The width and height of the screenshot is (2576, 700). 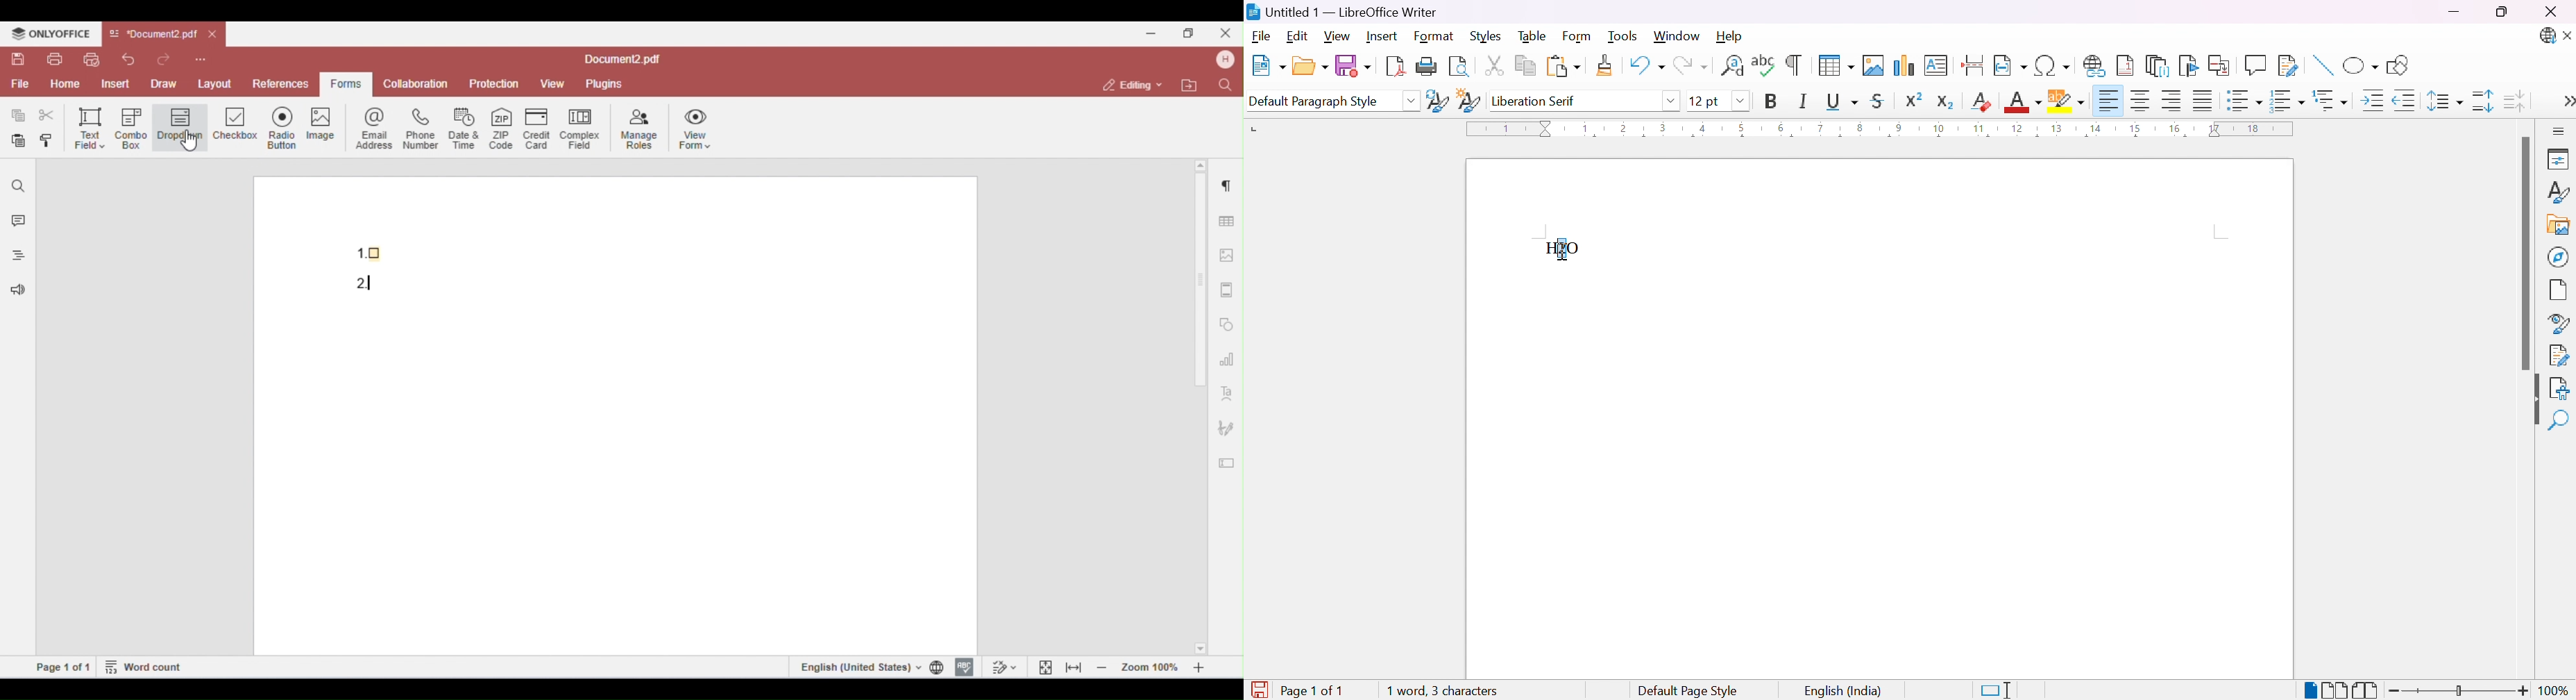 What do you see at coordinates (1471, 102) in the screenshot?
I see `New style from selection` at bounding box center [1471, 102].